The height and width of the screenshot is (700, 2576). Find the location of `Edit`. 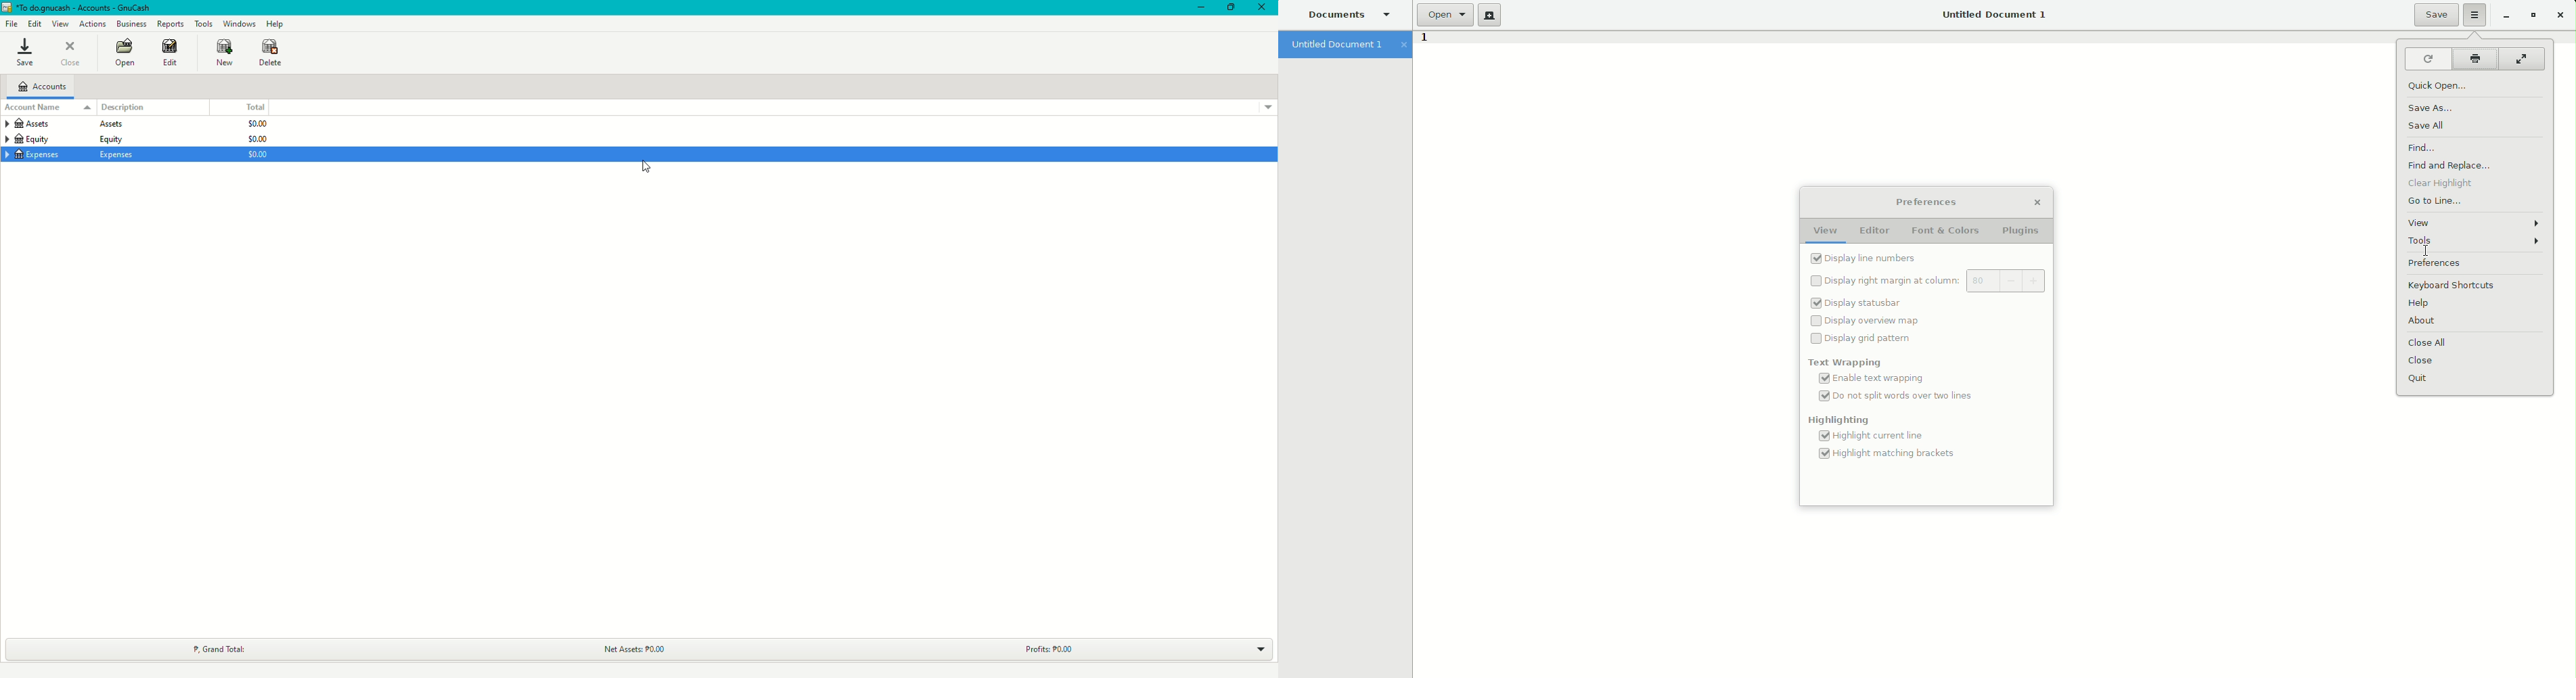

Edit is located at coordinates (33, 23).